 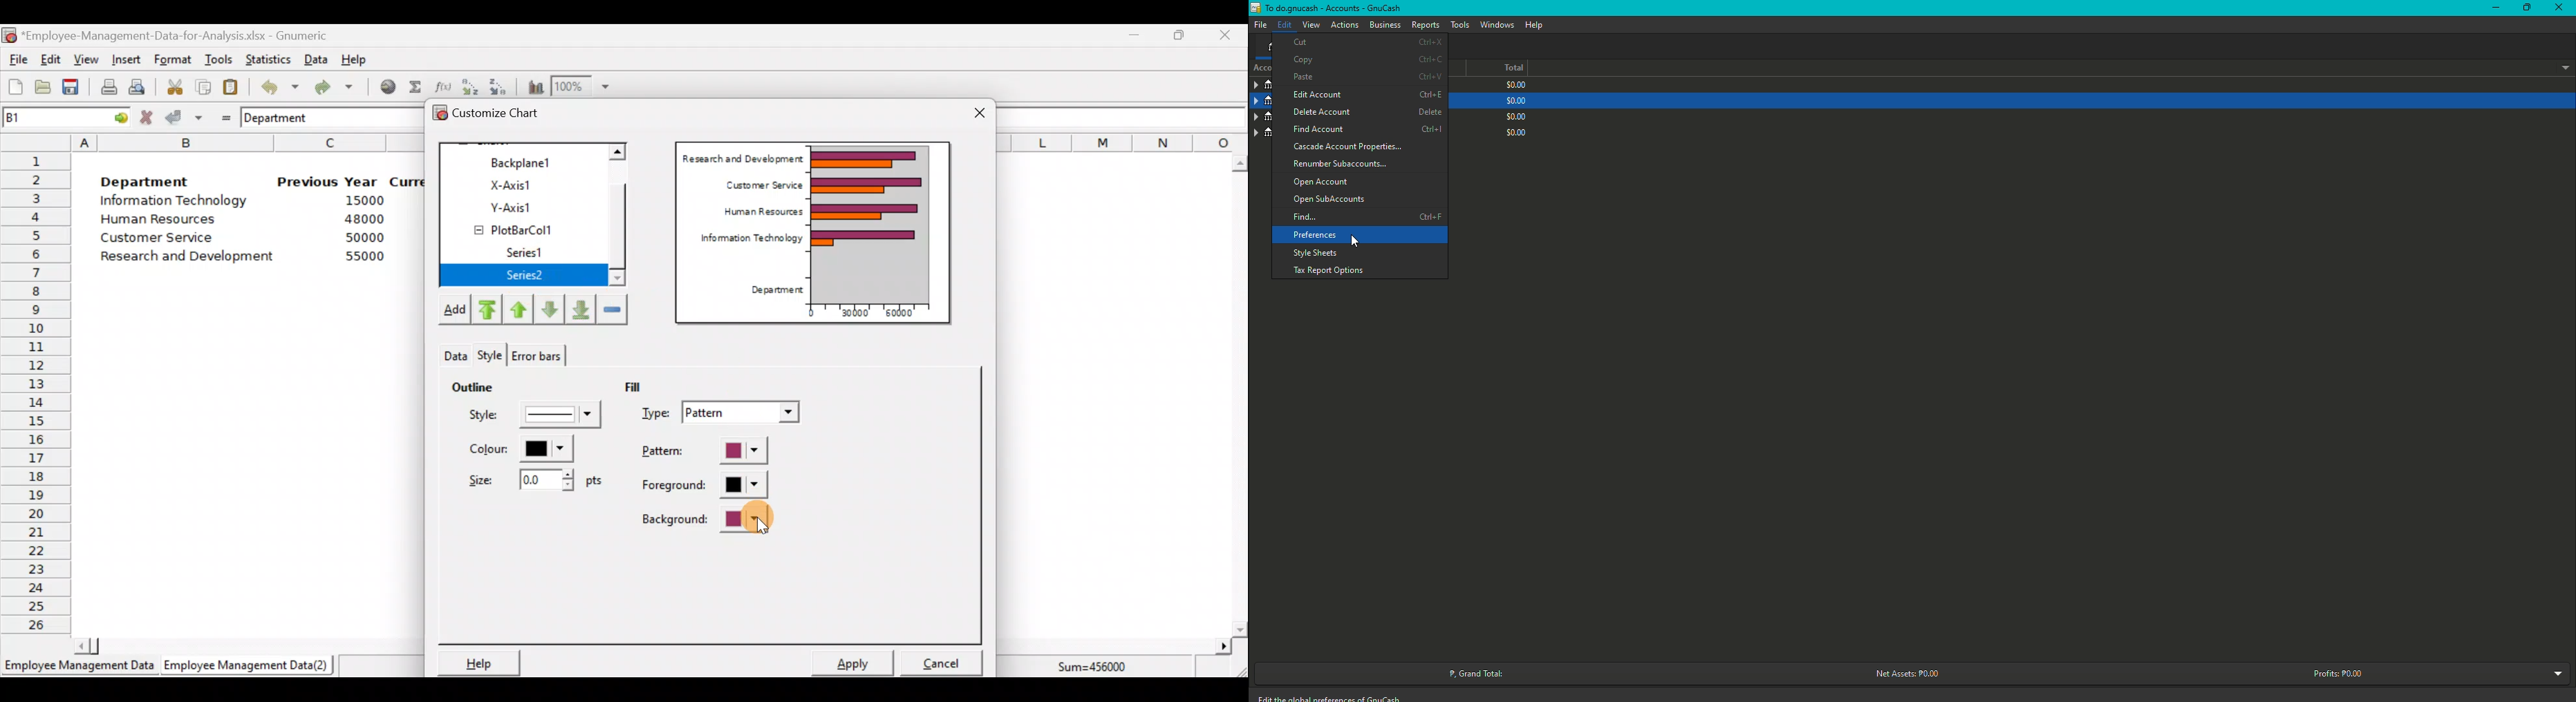 I want to click on Open a file, so click(x=46, y=88).